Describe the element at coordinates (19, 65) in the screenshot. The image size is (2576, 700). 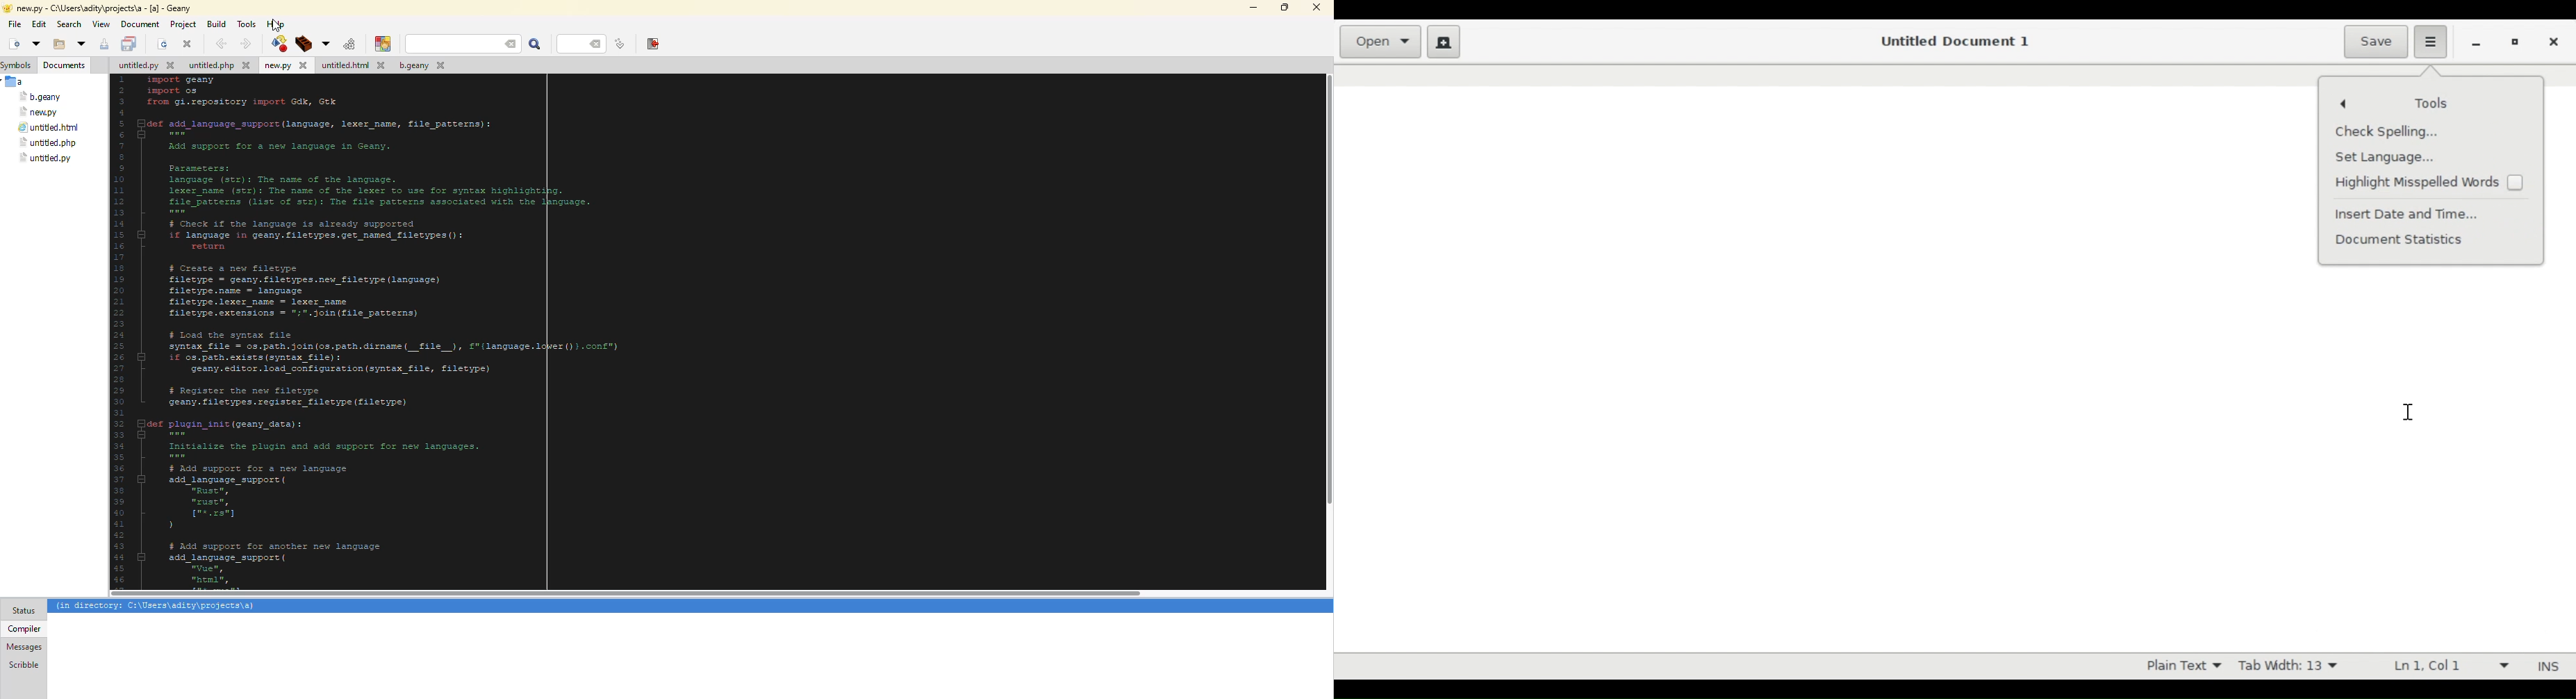
I see `symbols` at that location.